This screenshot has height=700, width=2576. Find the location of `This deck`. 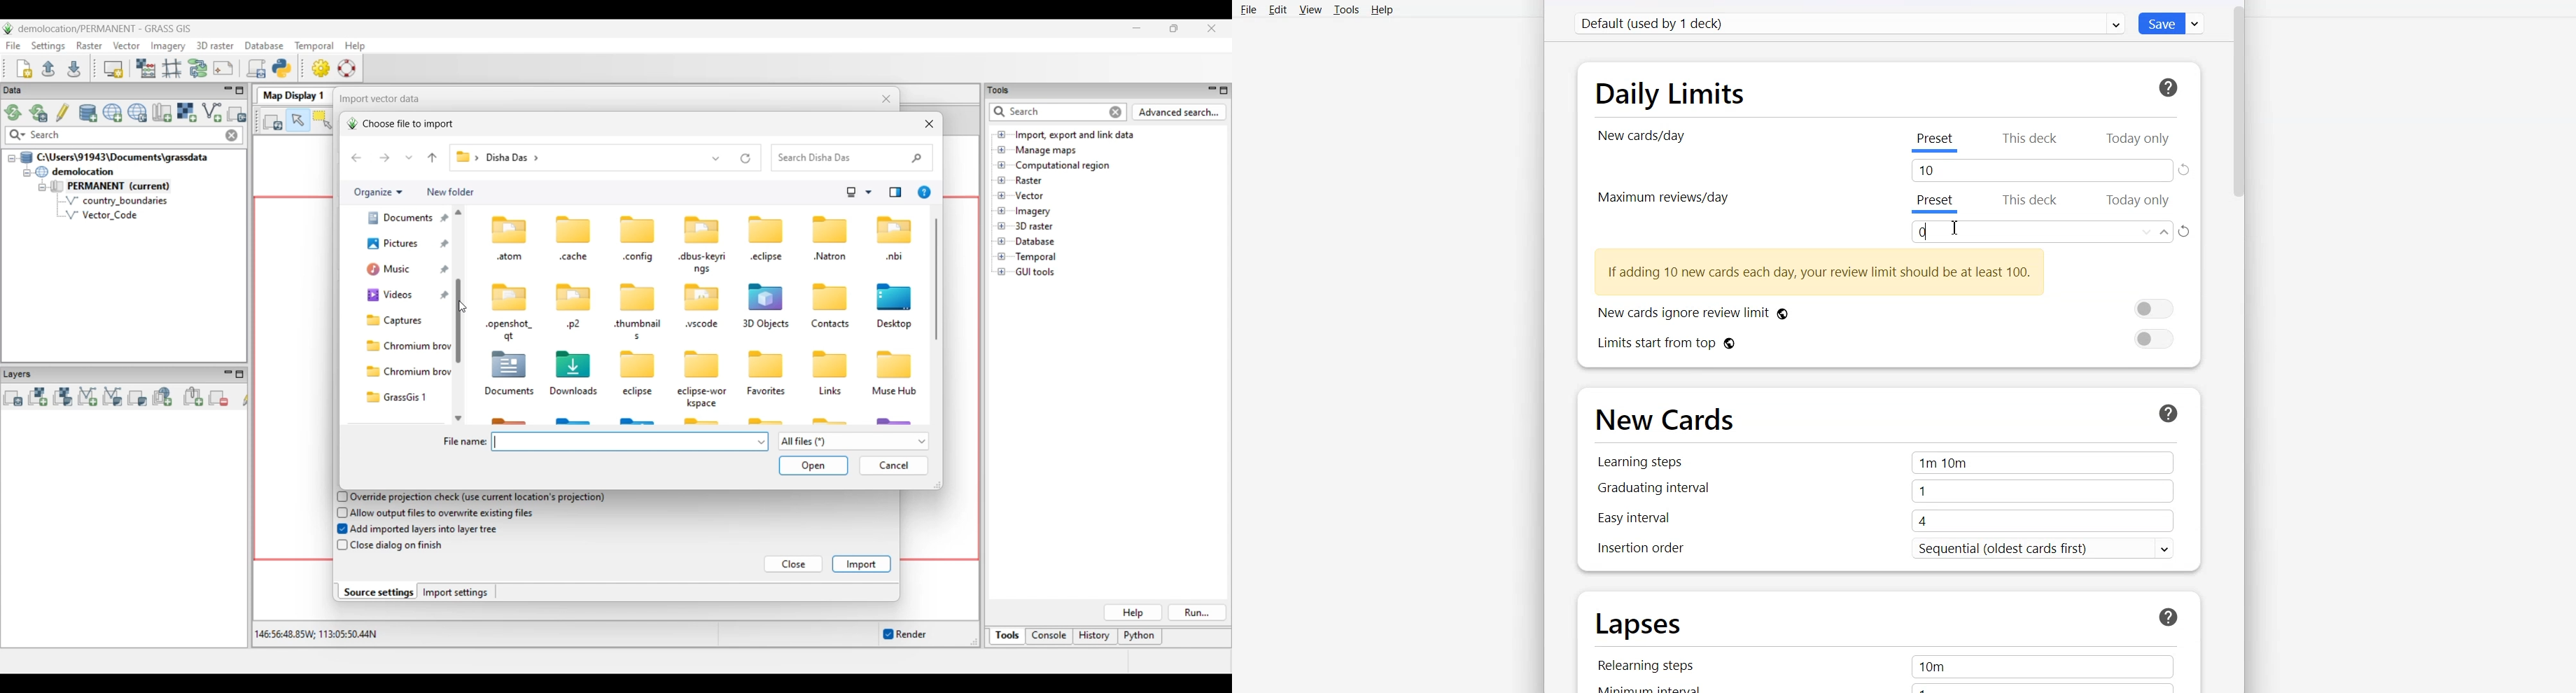

This deck is located at coordinates (2031, 202).